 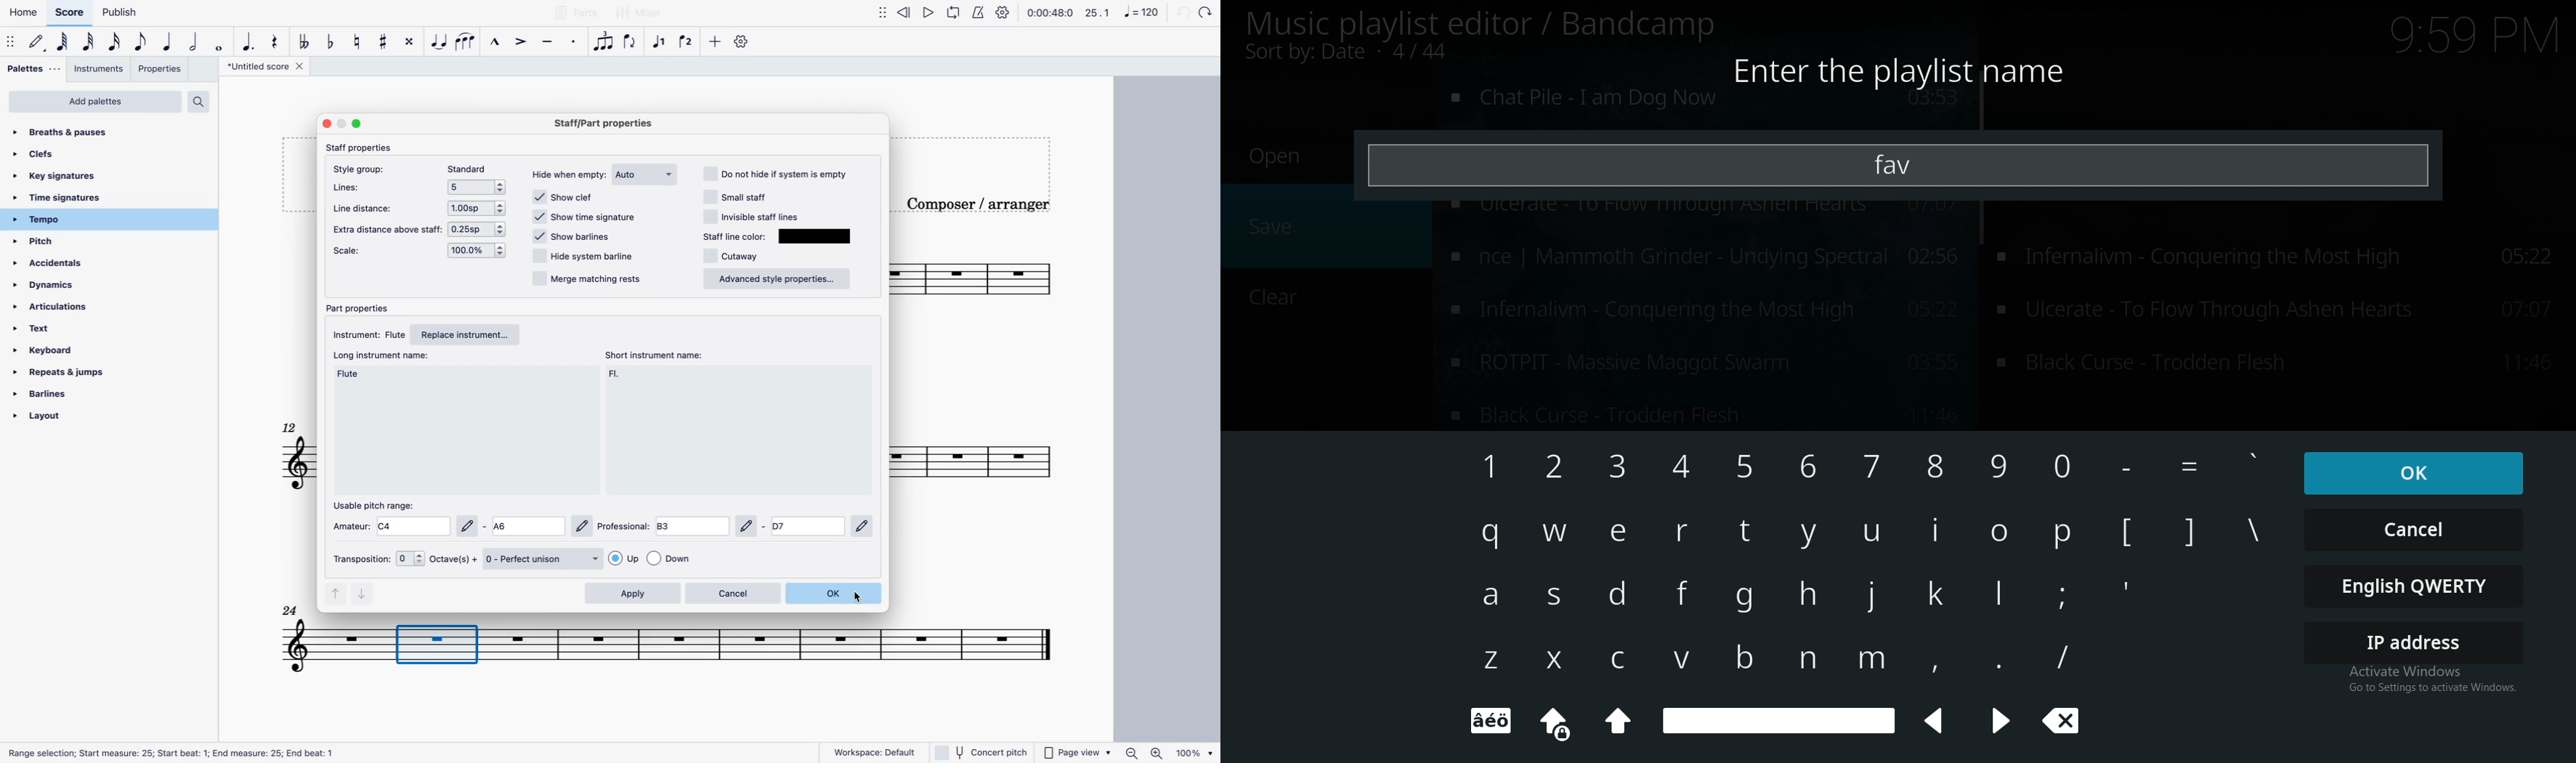 I want to click on key signatures, so click(x=75, y=178).